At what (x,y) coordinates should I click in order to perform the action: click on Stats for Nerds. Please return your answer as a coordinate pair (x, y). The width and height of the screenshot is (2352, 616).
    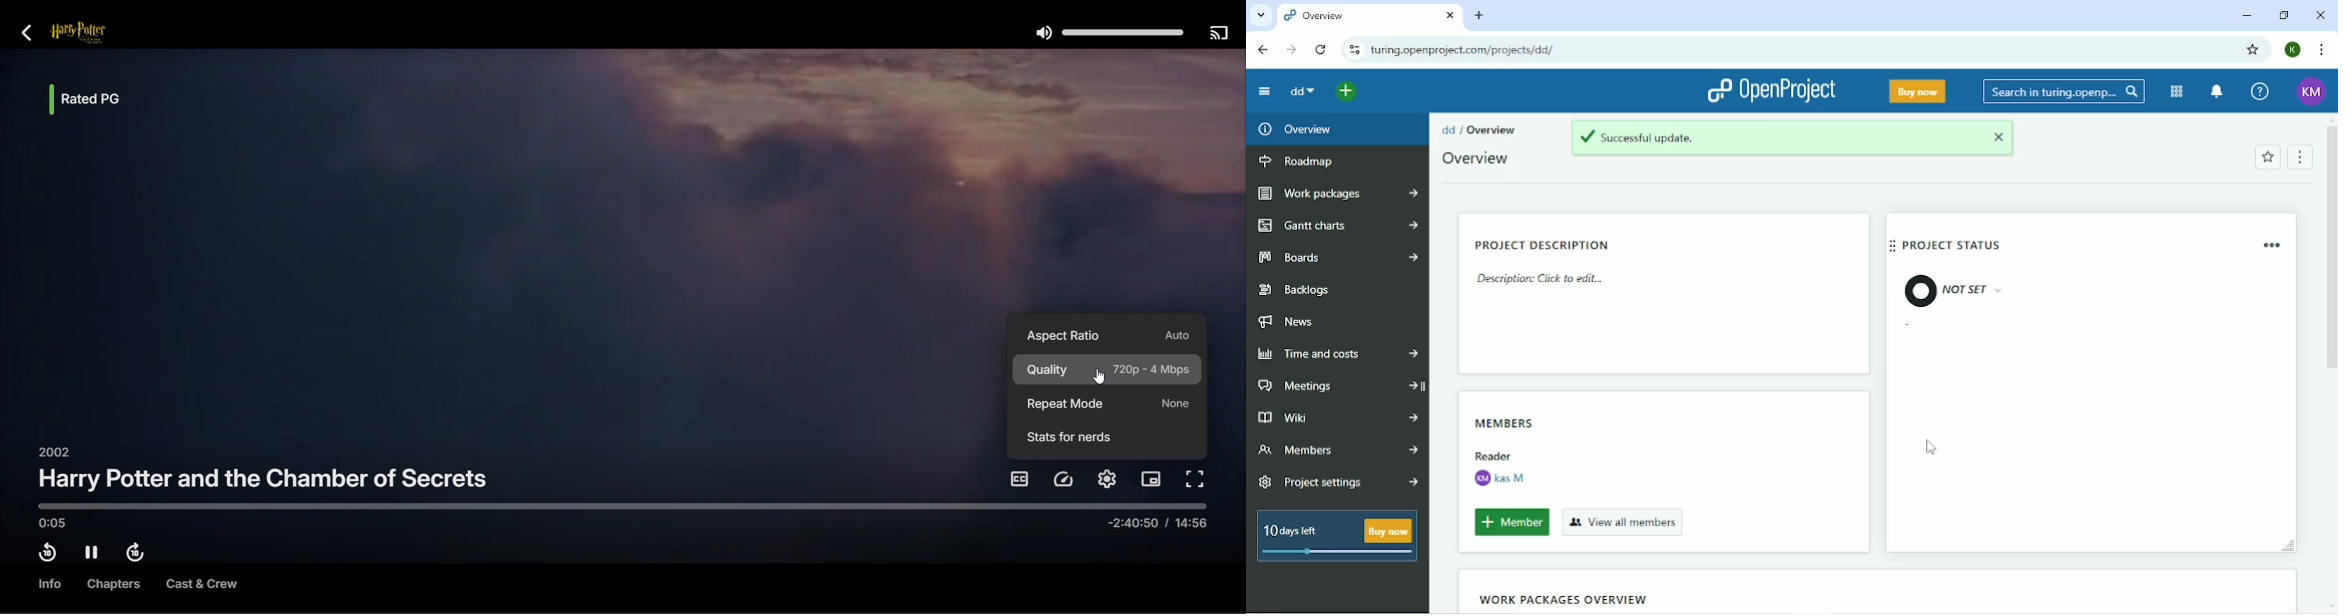
    Looking at the image, I should click on (1070, 438).